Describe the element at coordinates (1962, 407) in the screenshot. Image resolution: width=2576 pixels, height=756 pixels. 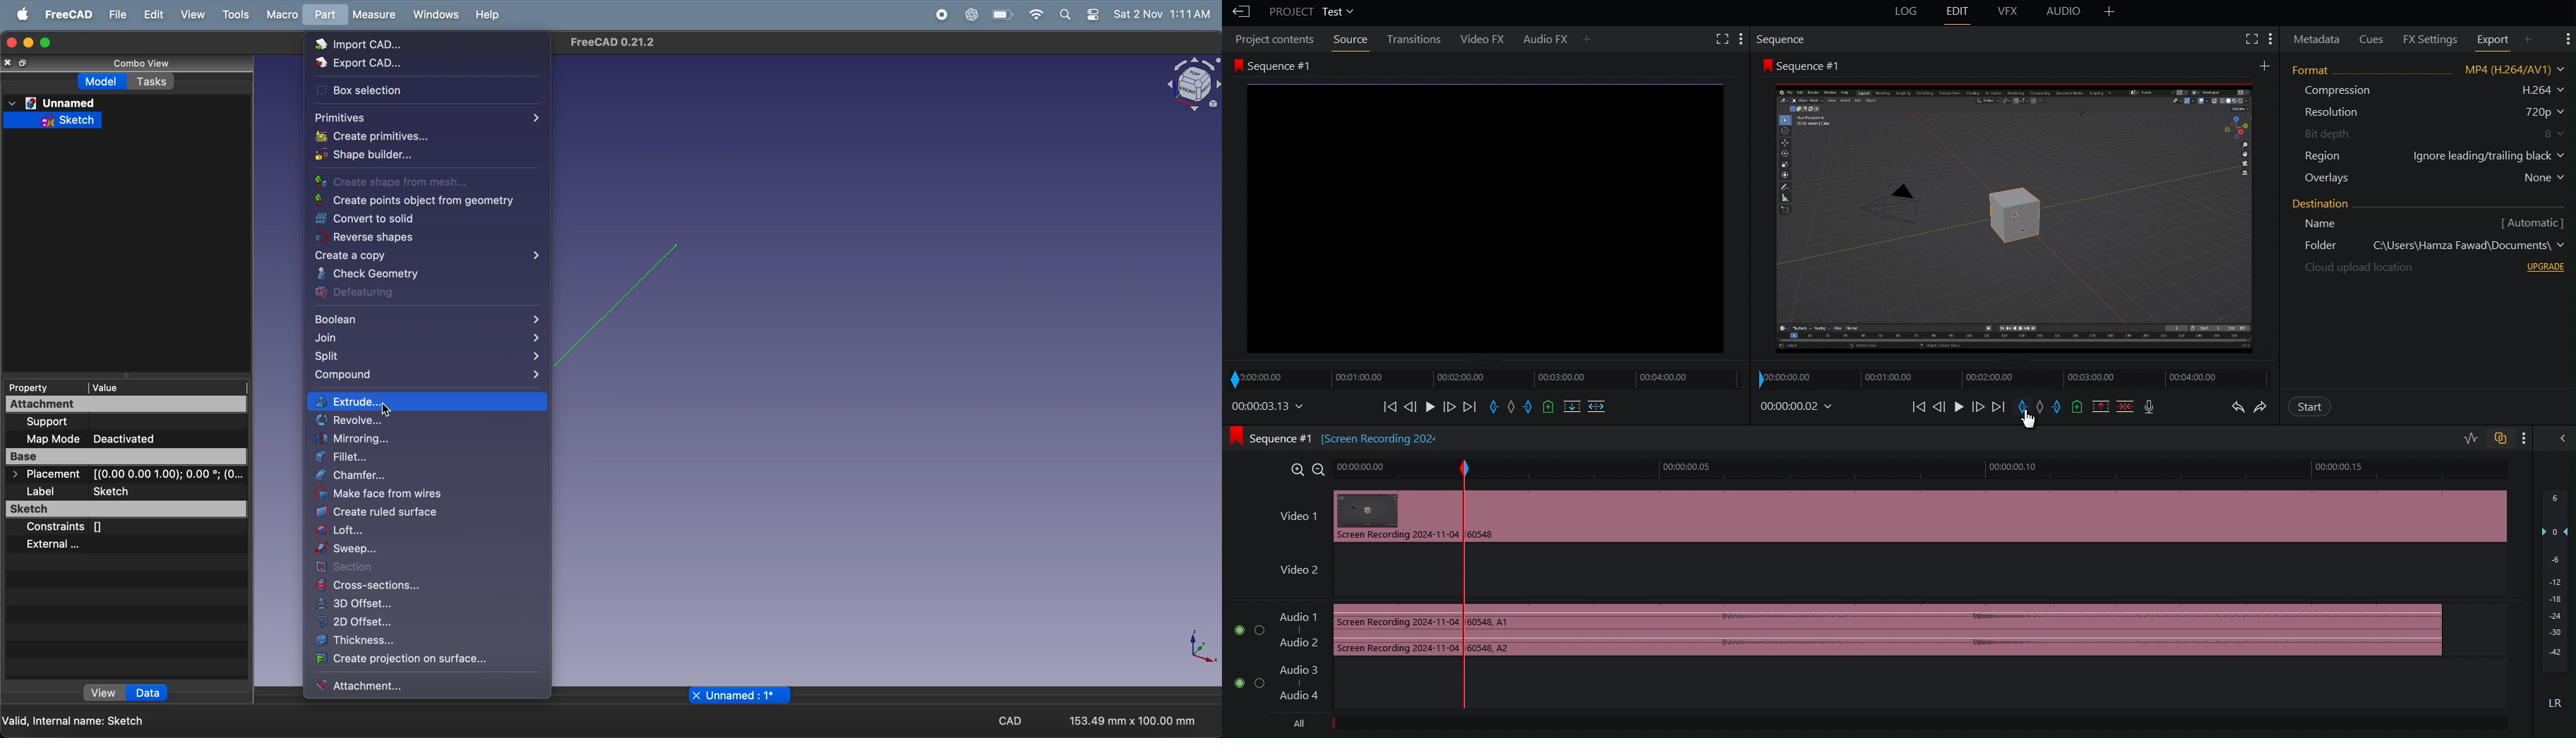
I see `Play` at that location.